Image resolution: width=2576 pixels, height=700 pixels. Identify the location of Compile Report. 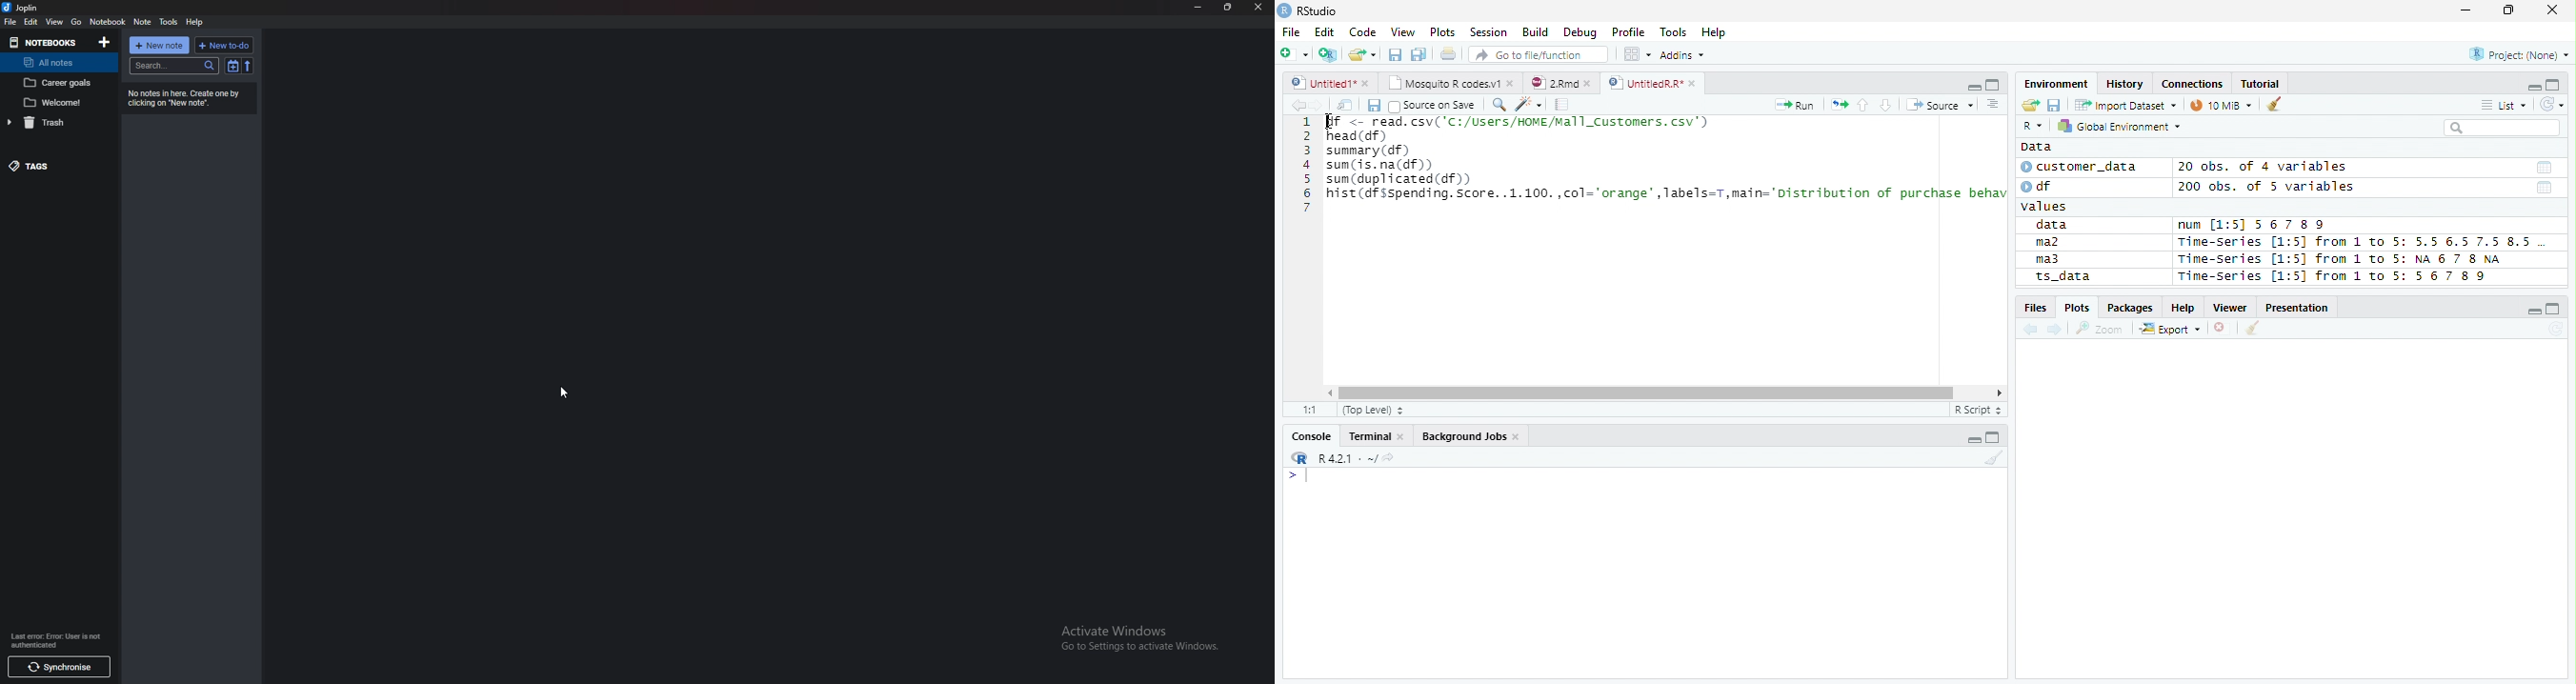
(1562, 105).